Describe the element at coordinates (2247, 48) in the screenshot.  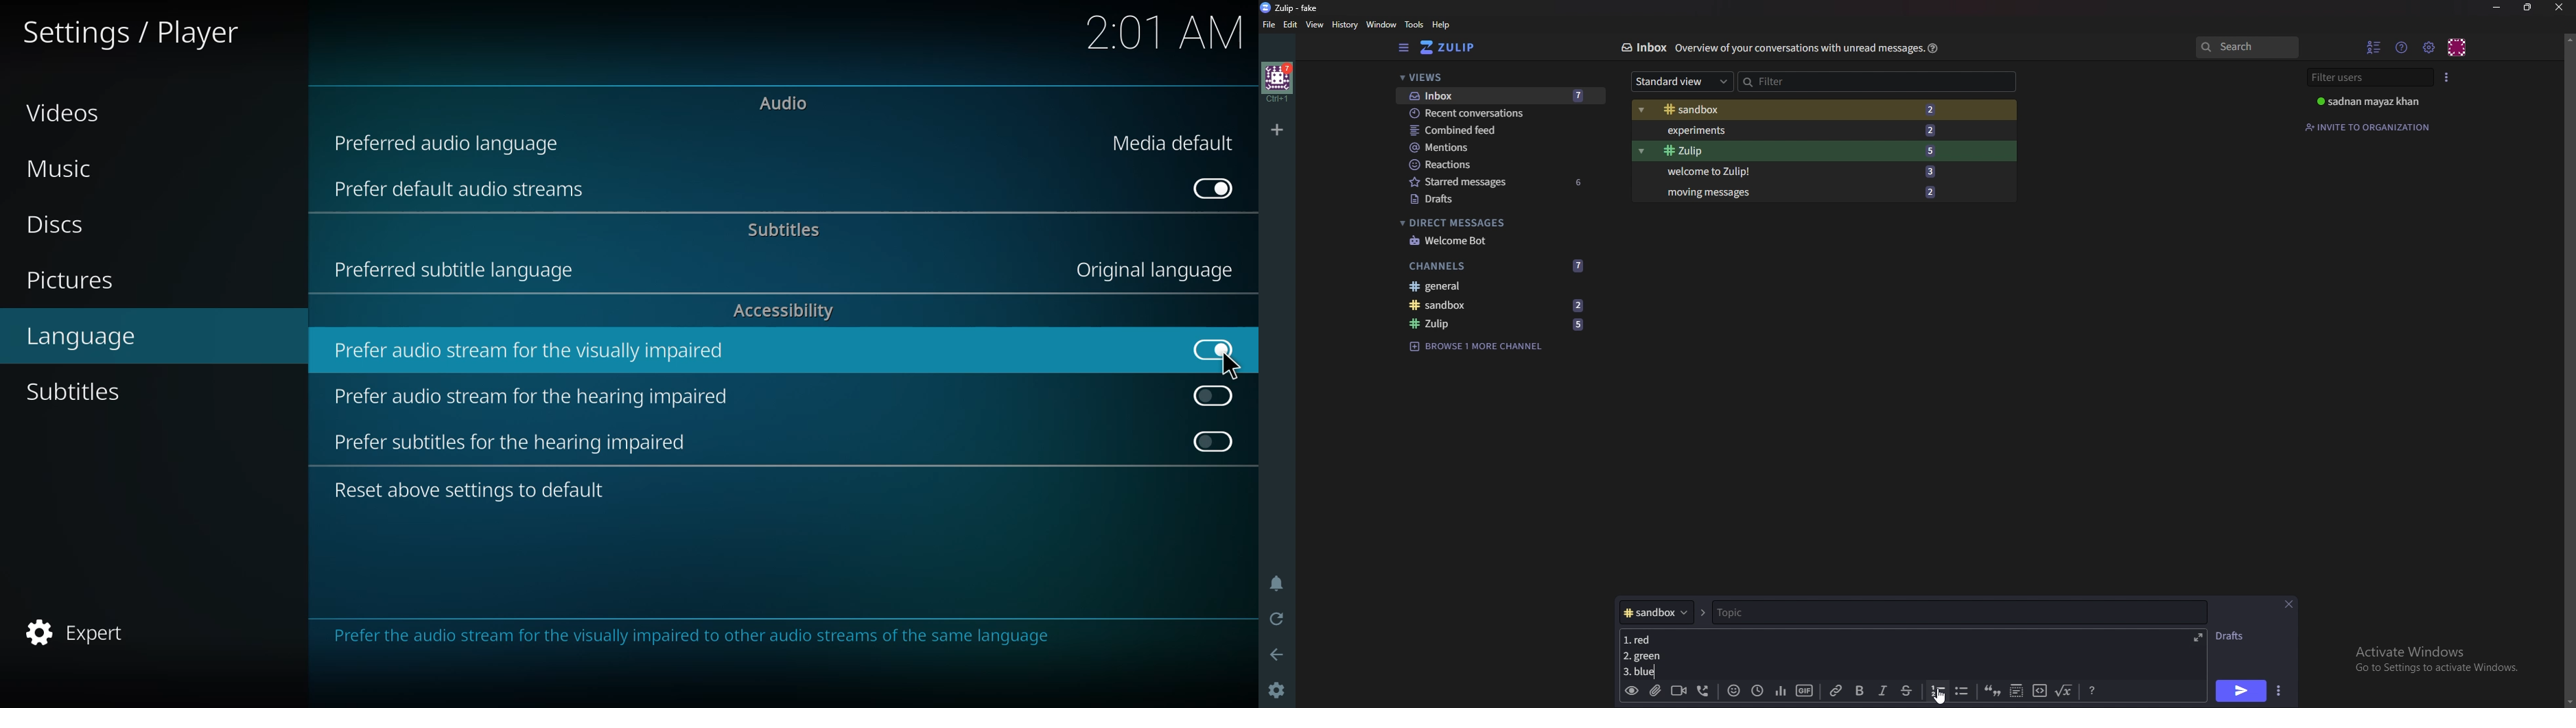
I see `search` at that location.